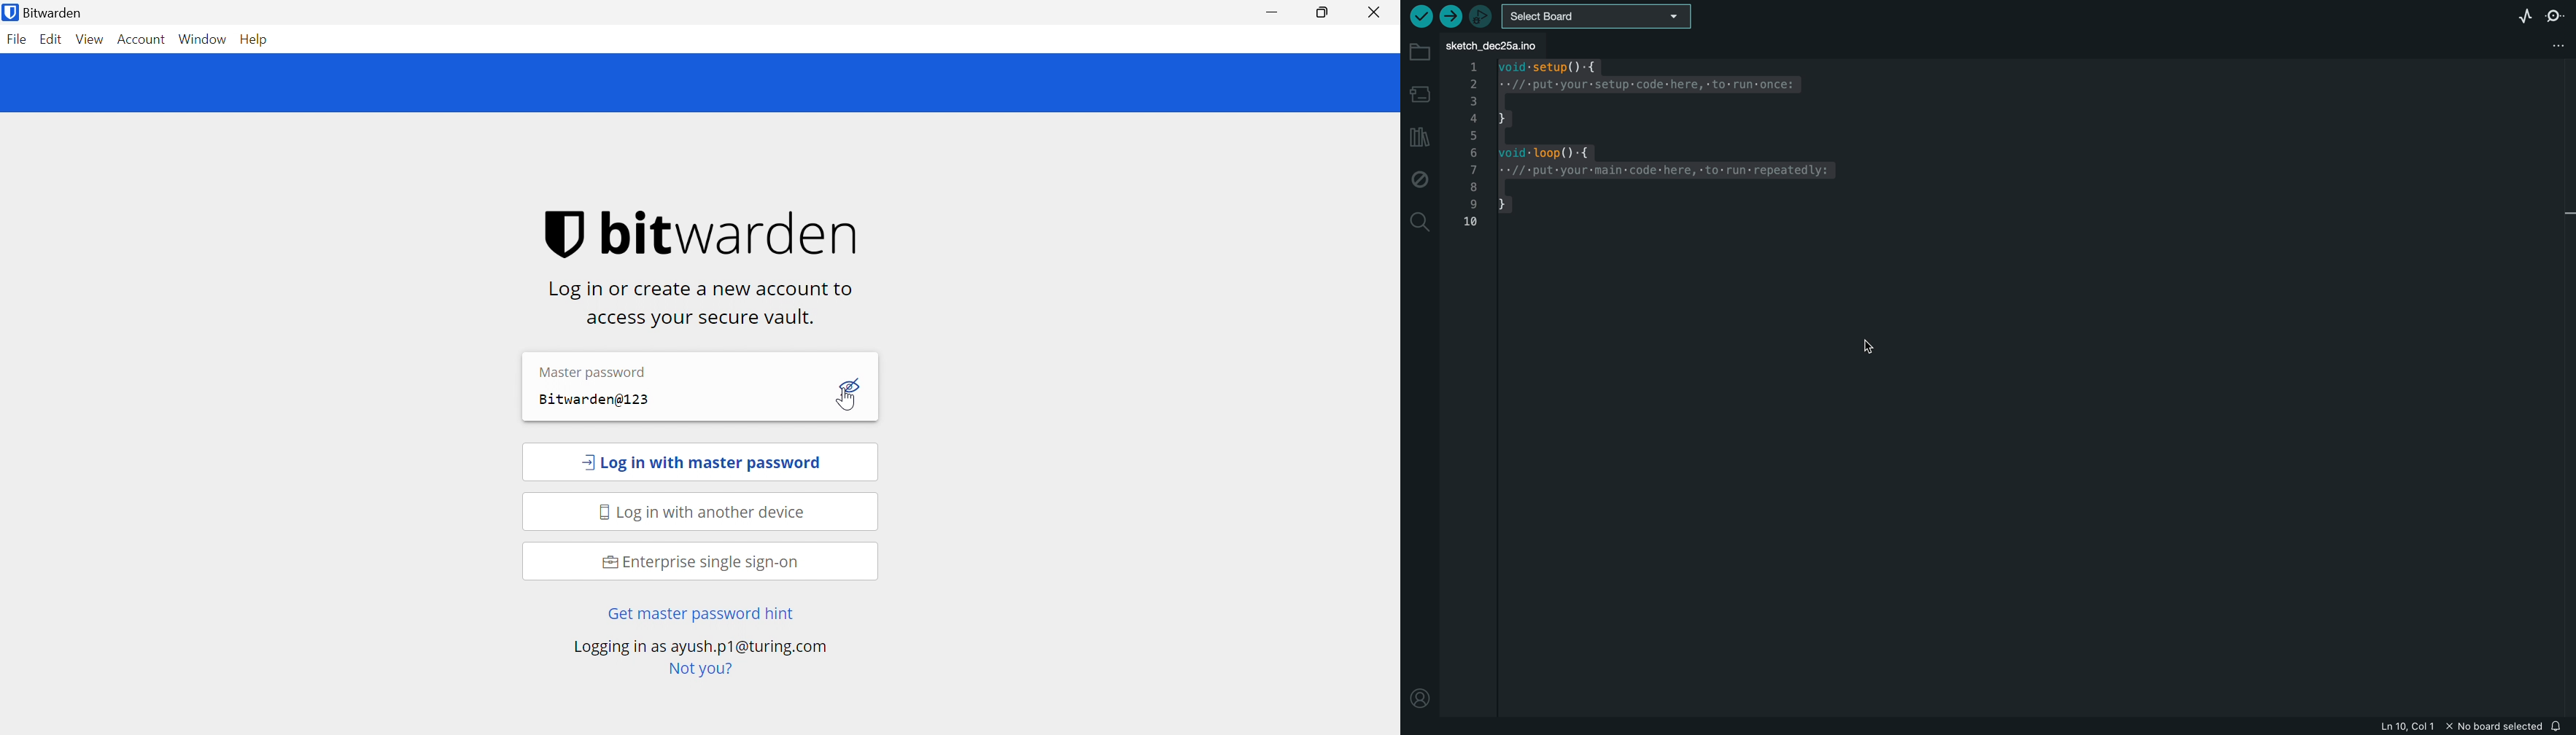 This screenshot has height=756, width=2576. I want to click on library  manager, so click(1418, 136).